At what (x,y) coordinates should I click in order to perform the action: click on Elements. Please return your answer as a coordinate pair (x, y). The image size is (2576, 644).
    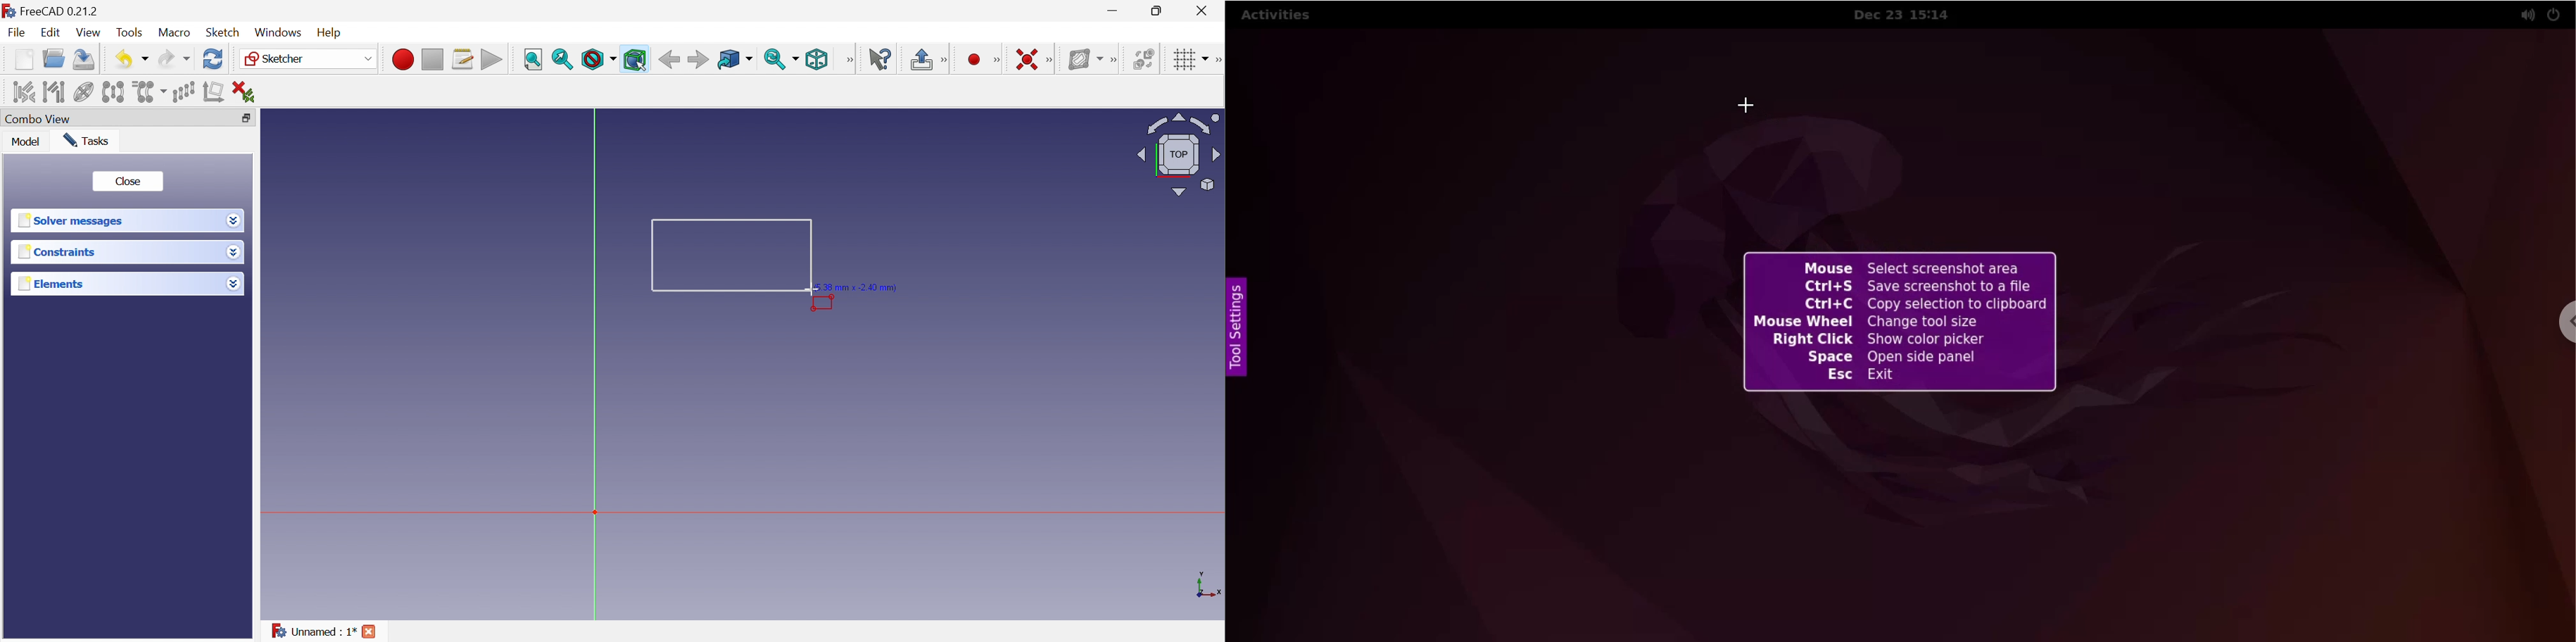
    Looking at the image, I should click on (52, 283).